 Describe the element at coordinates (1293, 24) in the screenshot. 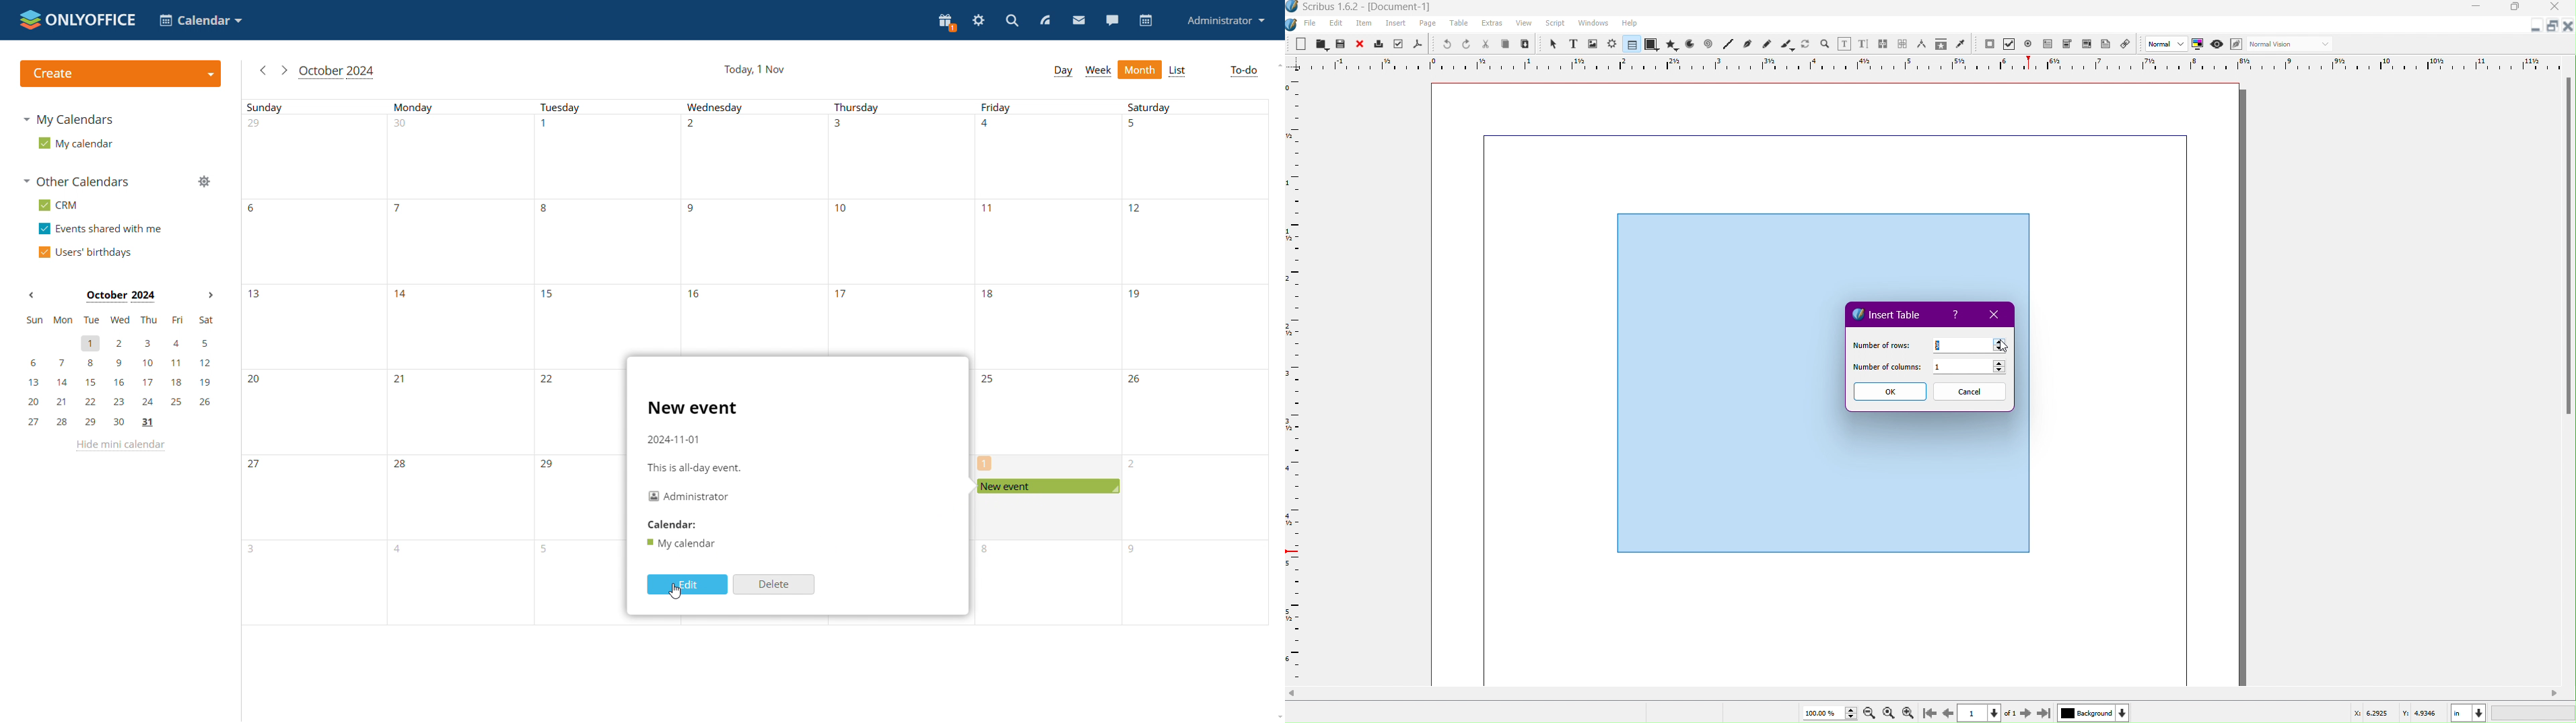

I see `Logo` at that location.